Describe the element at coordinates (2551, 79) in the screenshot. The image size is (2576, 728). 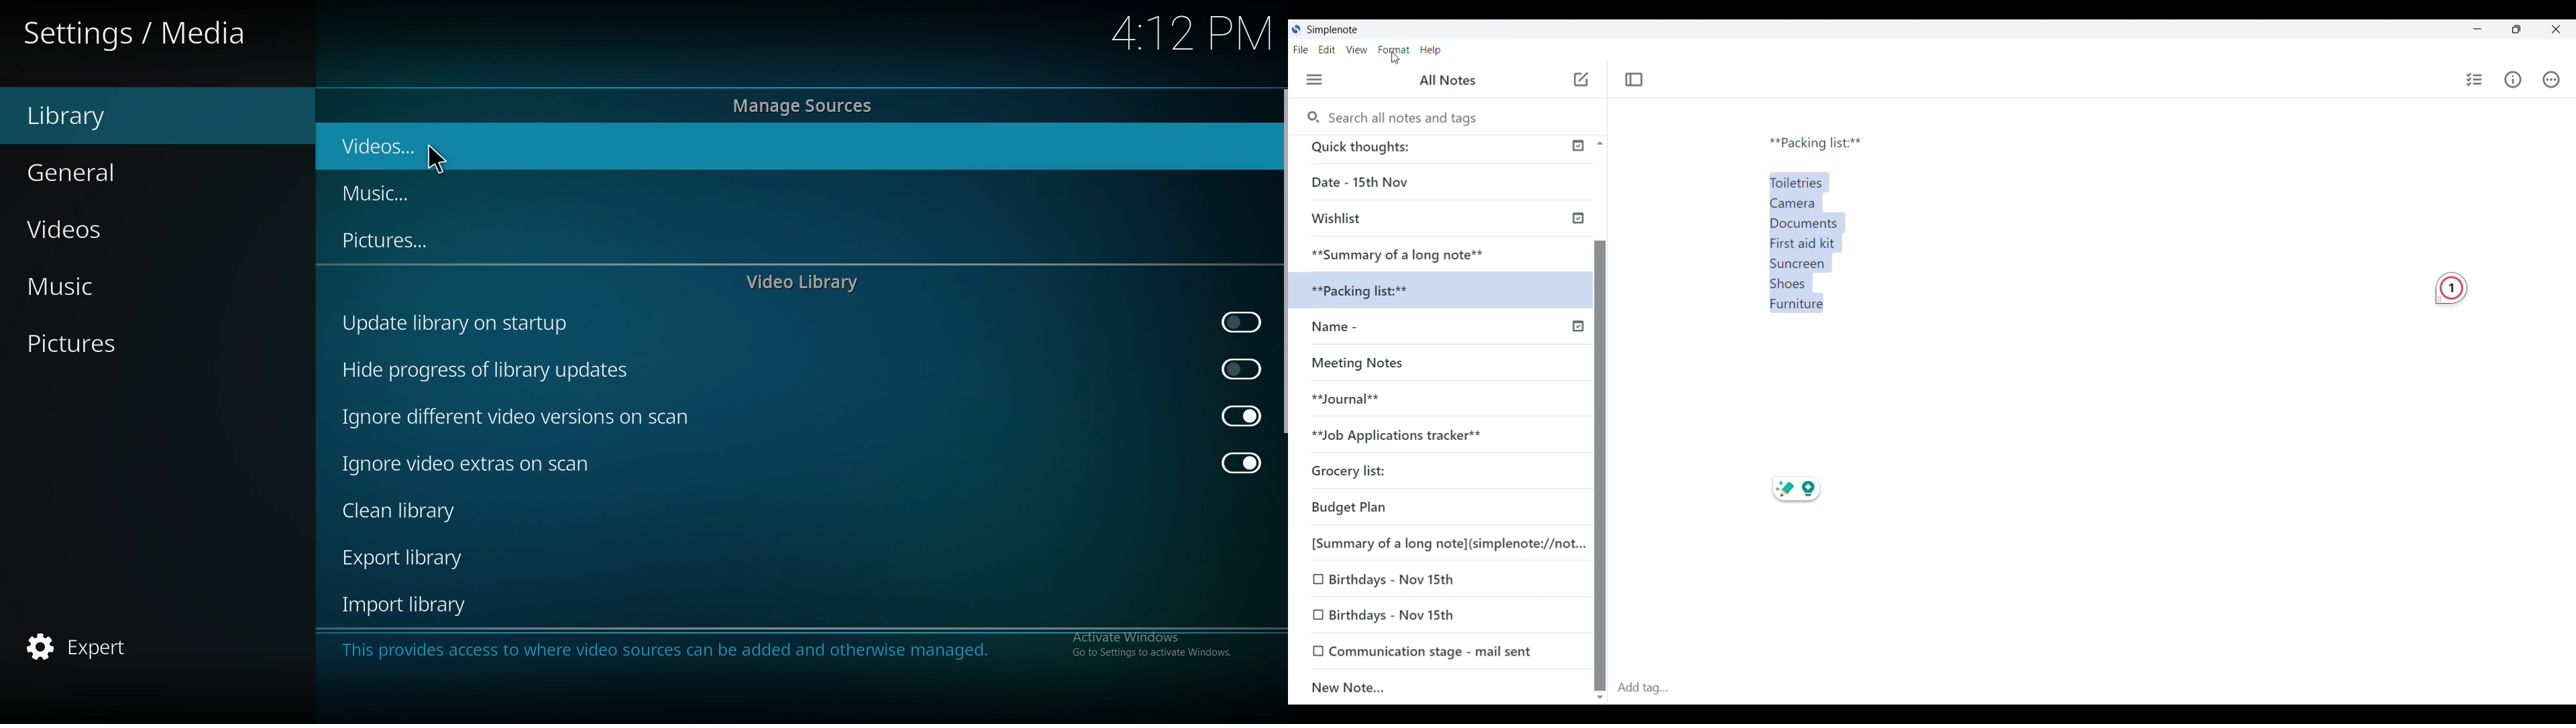
I see `Actions` at that location.